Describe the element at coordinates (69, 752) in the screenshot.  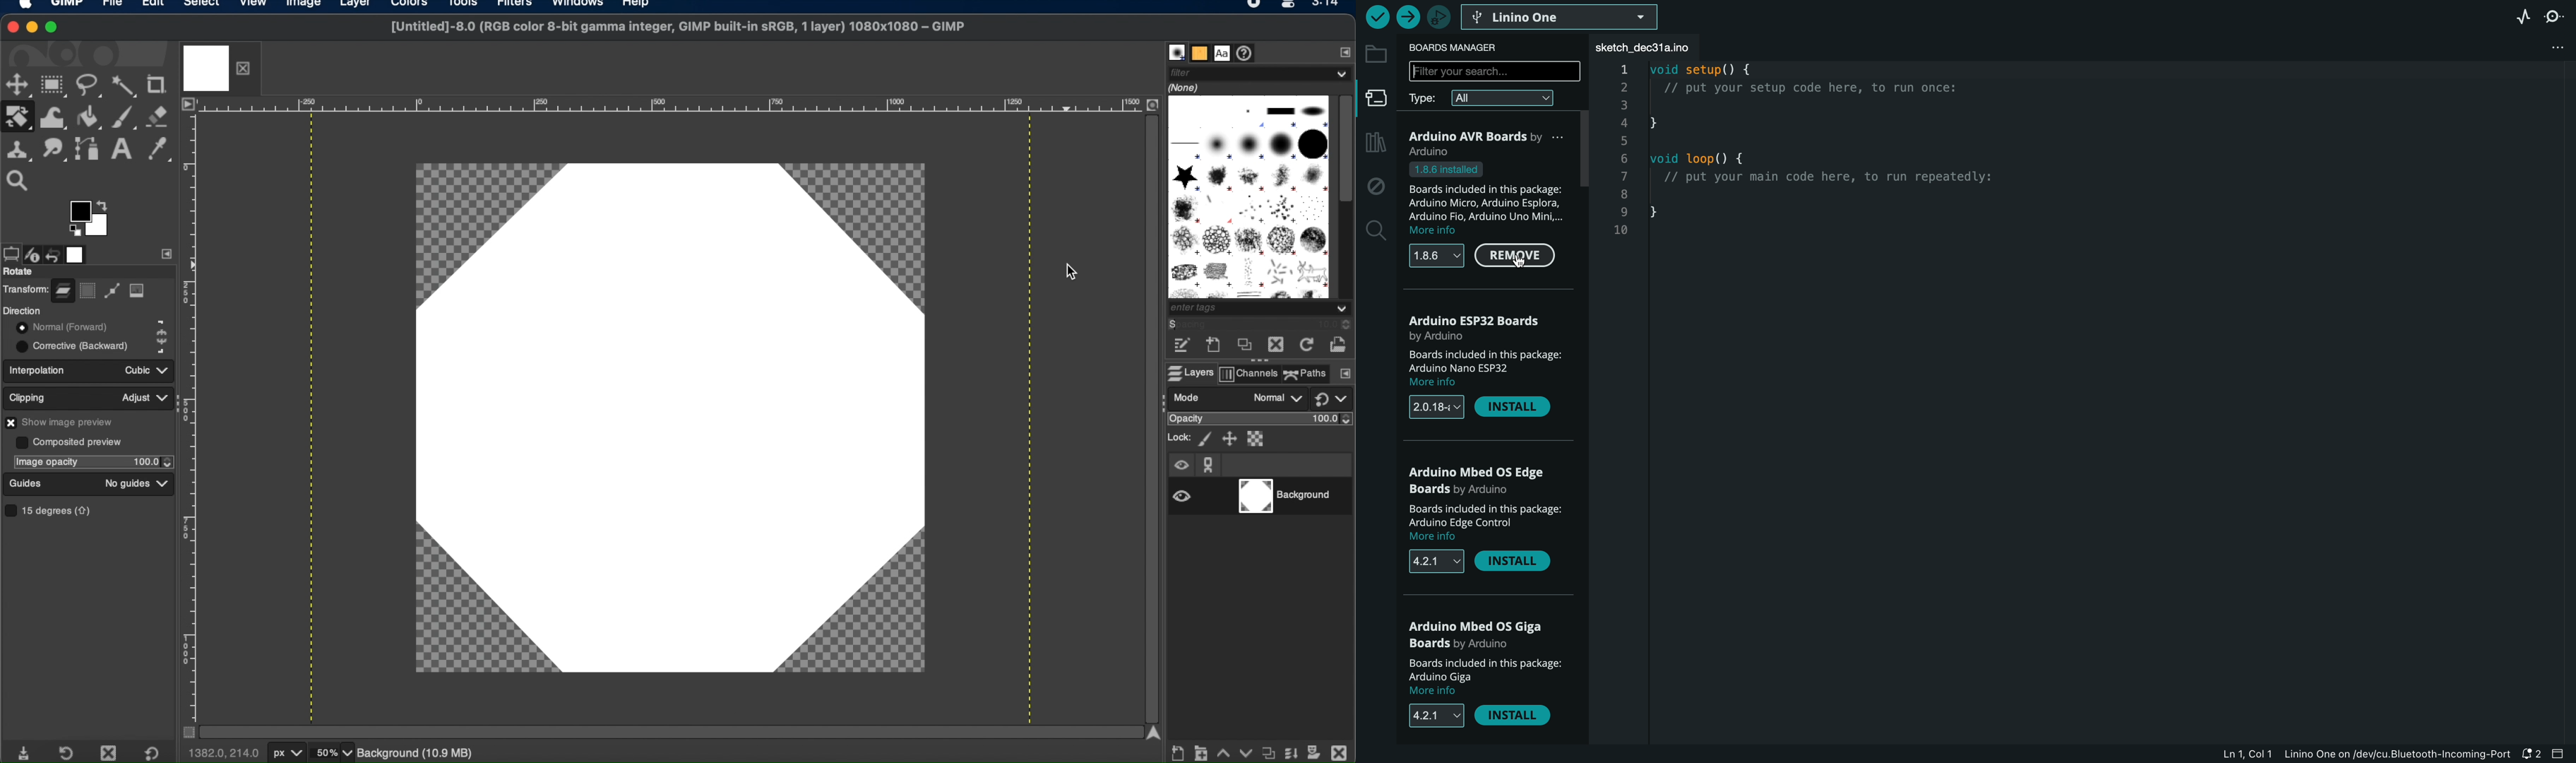
I see `restore tool preset` at that location.